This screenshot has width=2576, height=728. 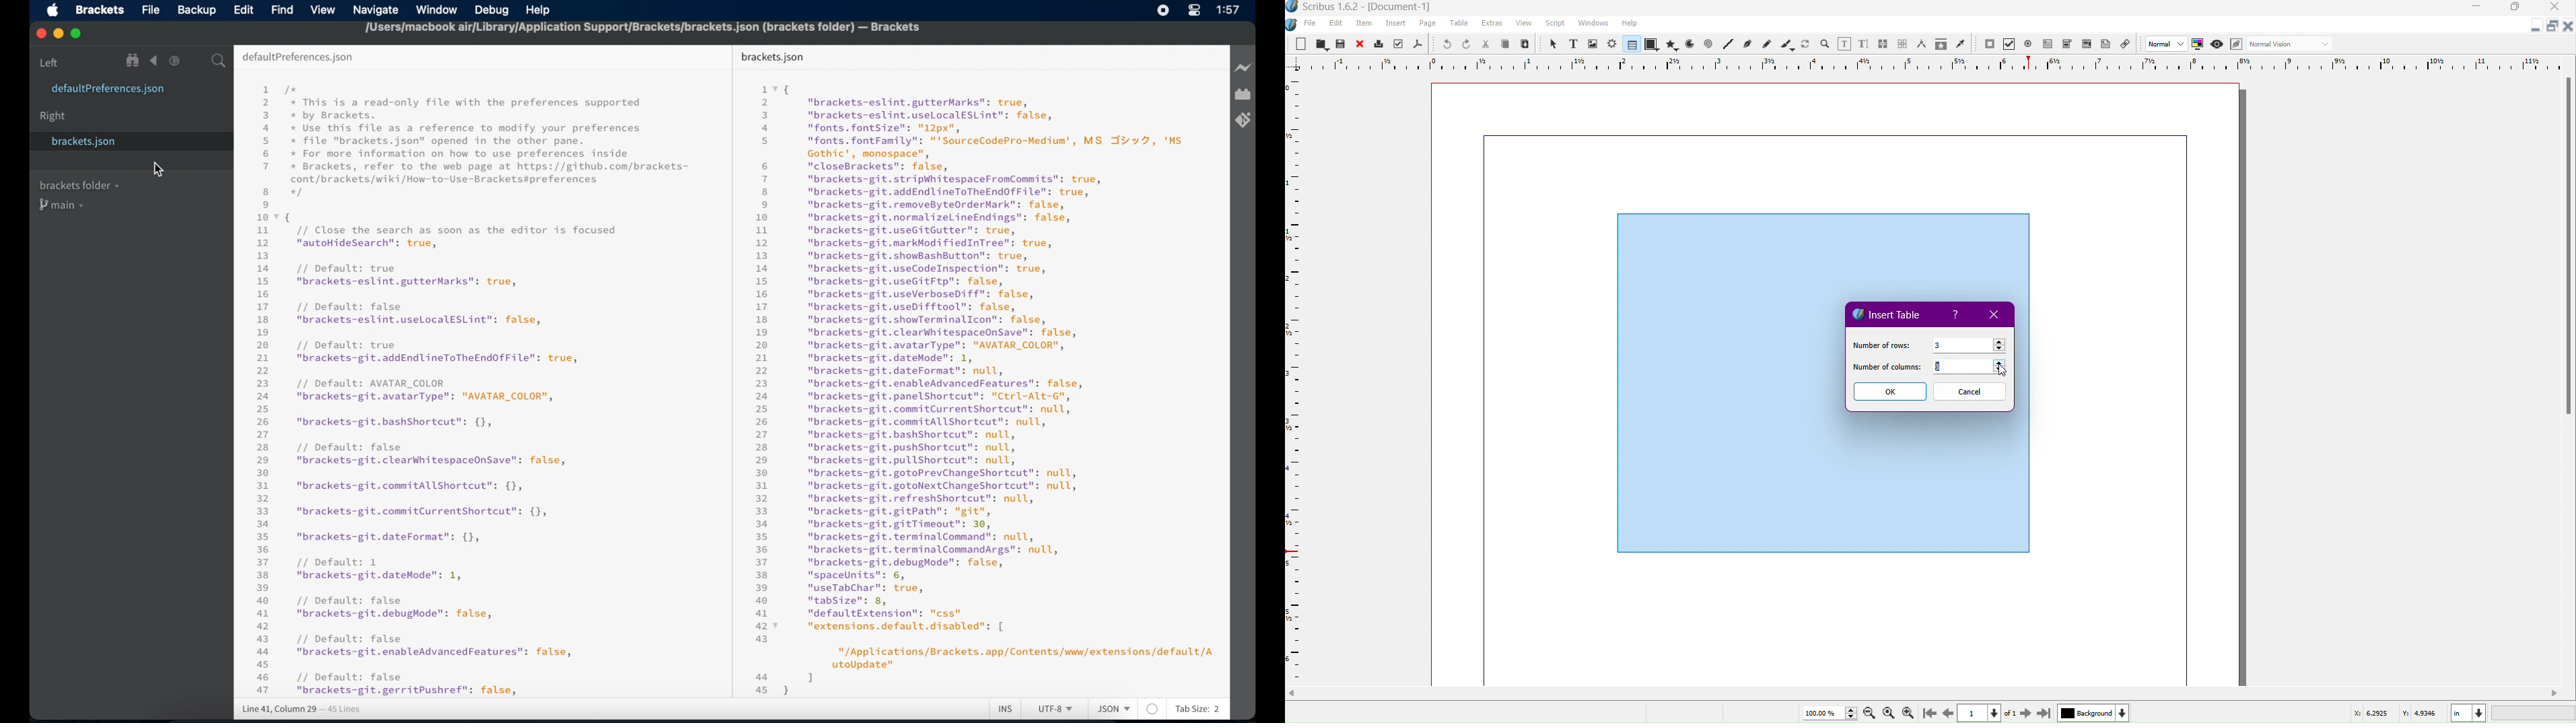 What do you see at coordinates (1342, 43) in the screenshot?
I see `Save` at bounding box center [1342, 43].